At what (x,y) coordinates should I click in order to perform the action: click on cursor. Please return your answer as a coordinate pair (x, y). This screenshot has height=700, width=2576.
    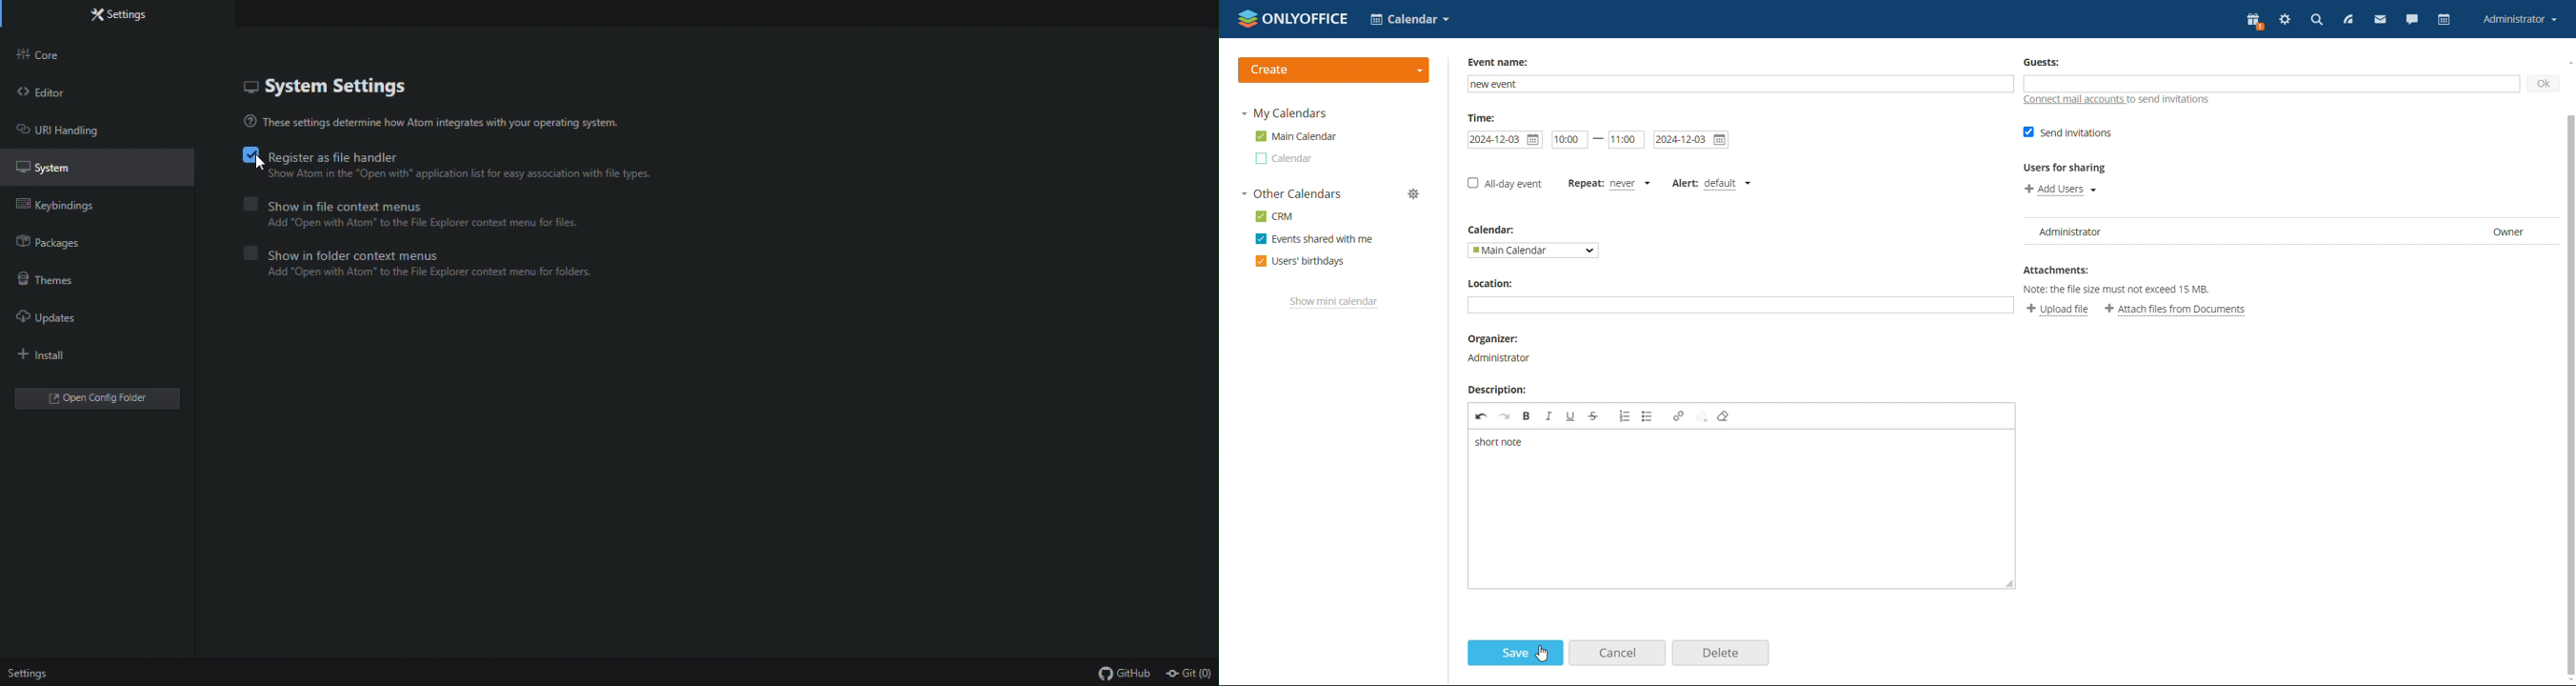
    Looking at the image, I should click on (259, 164).